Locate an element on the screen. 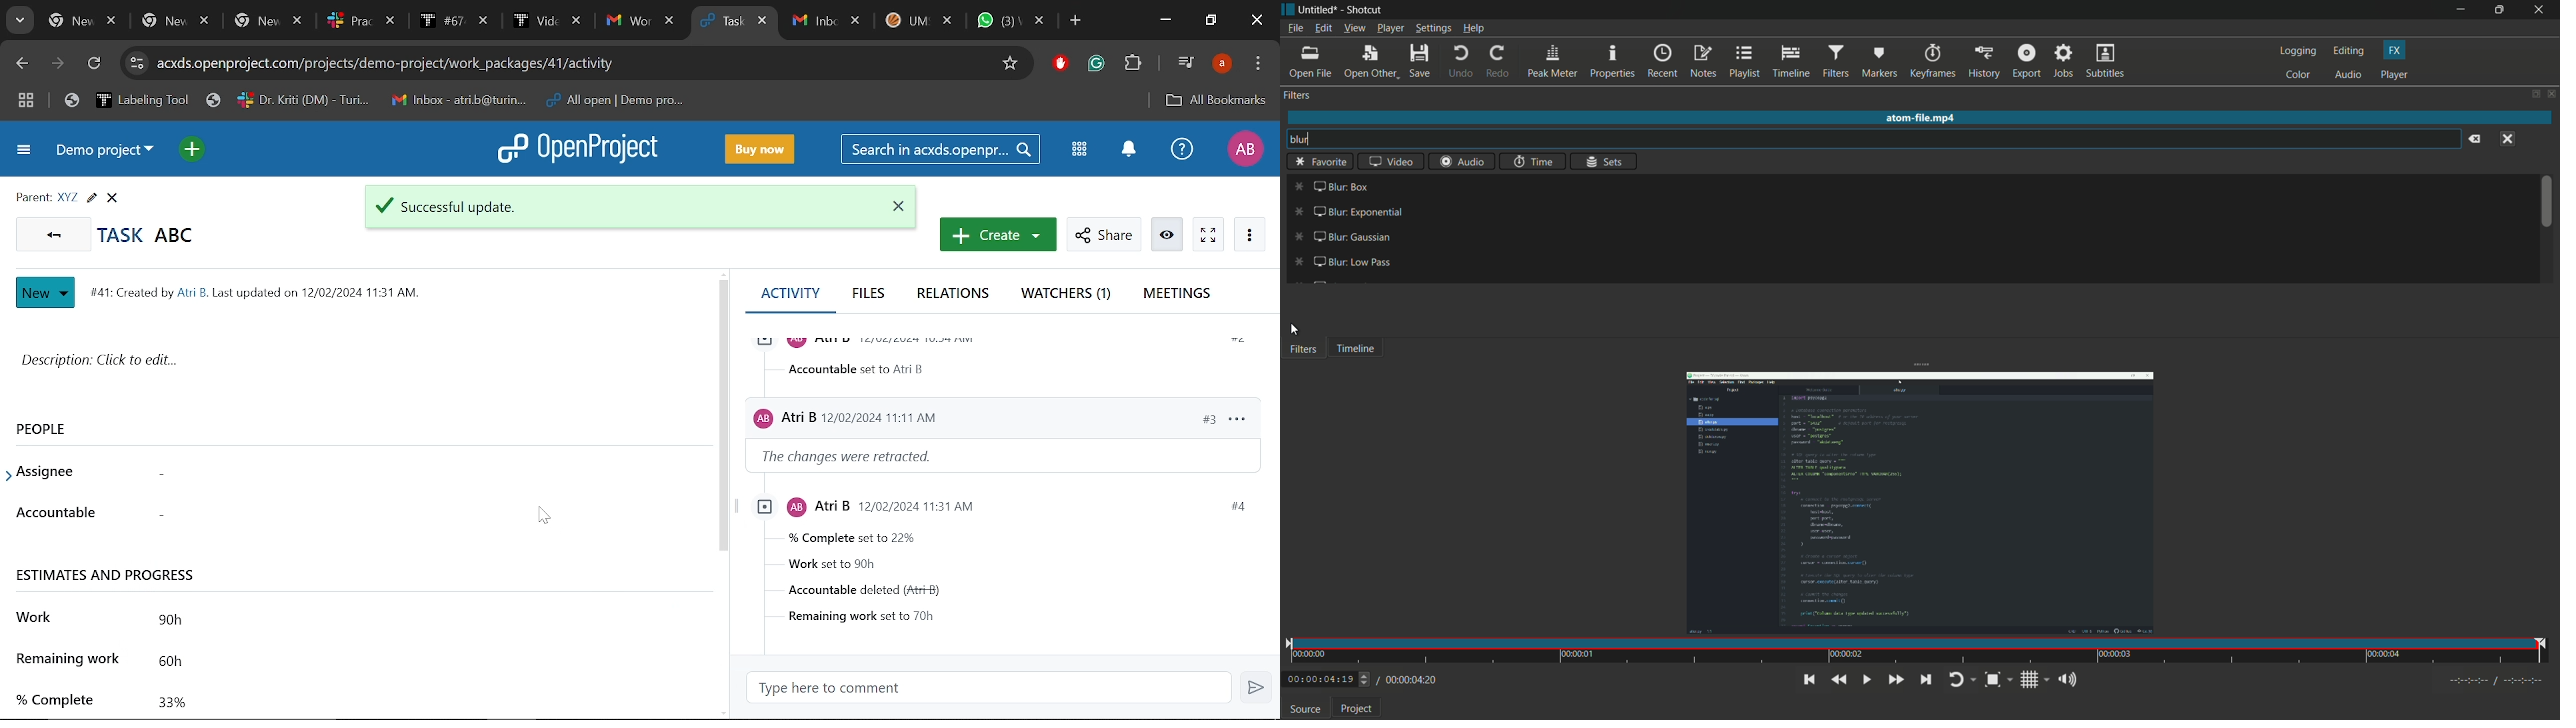  save is located at coordinates (1423, 62).